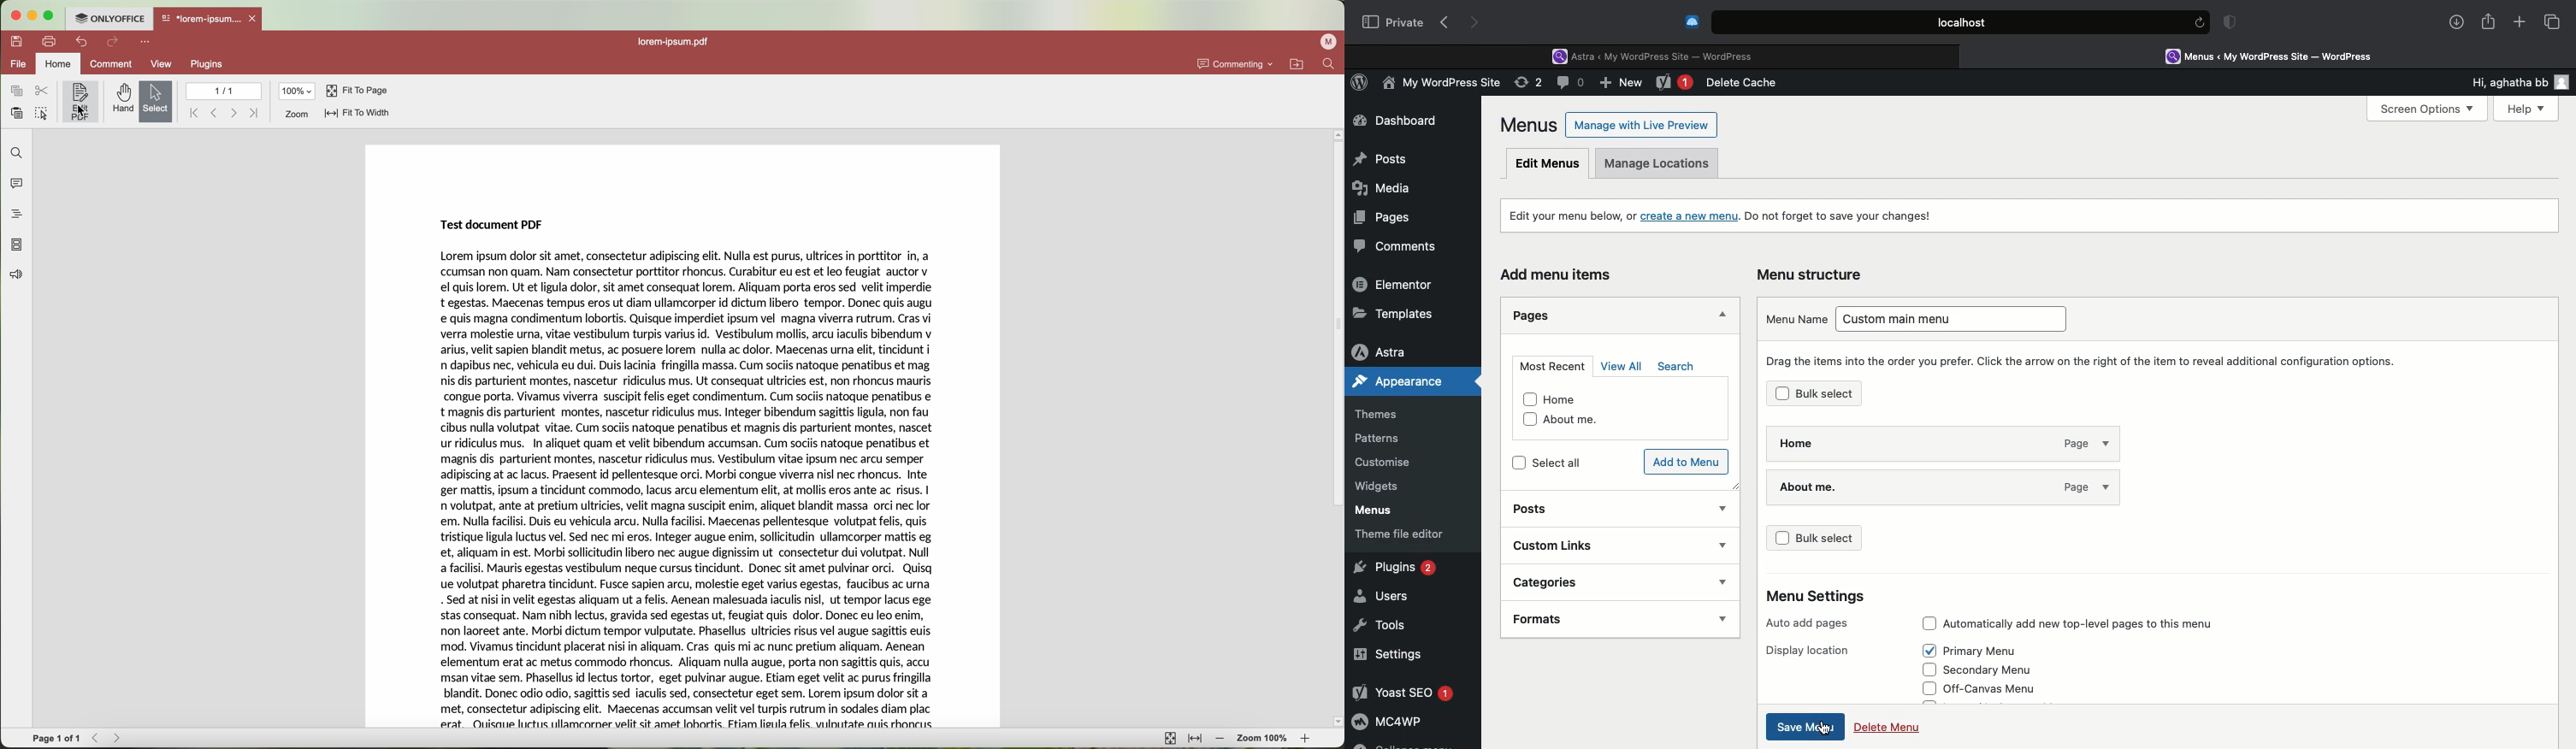  Describe the element at coordinates (1721, 624) in the screenshot. I see `show` at that location.